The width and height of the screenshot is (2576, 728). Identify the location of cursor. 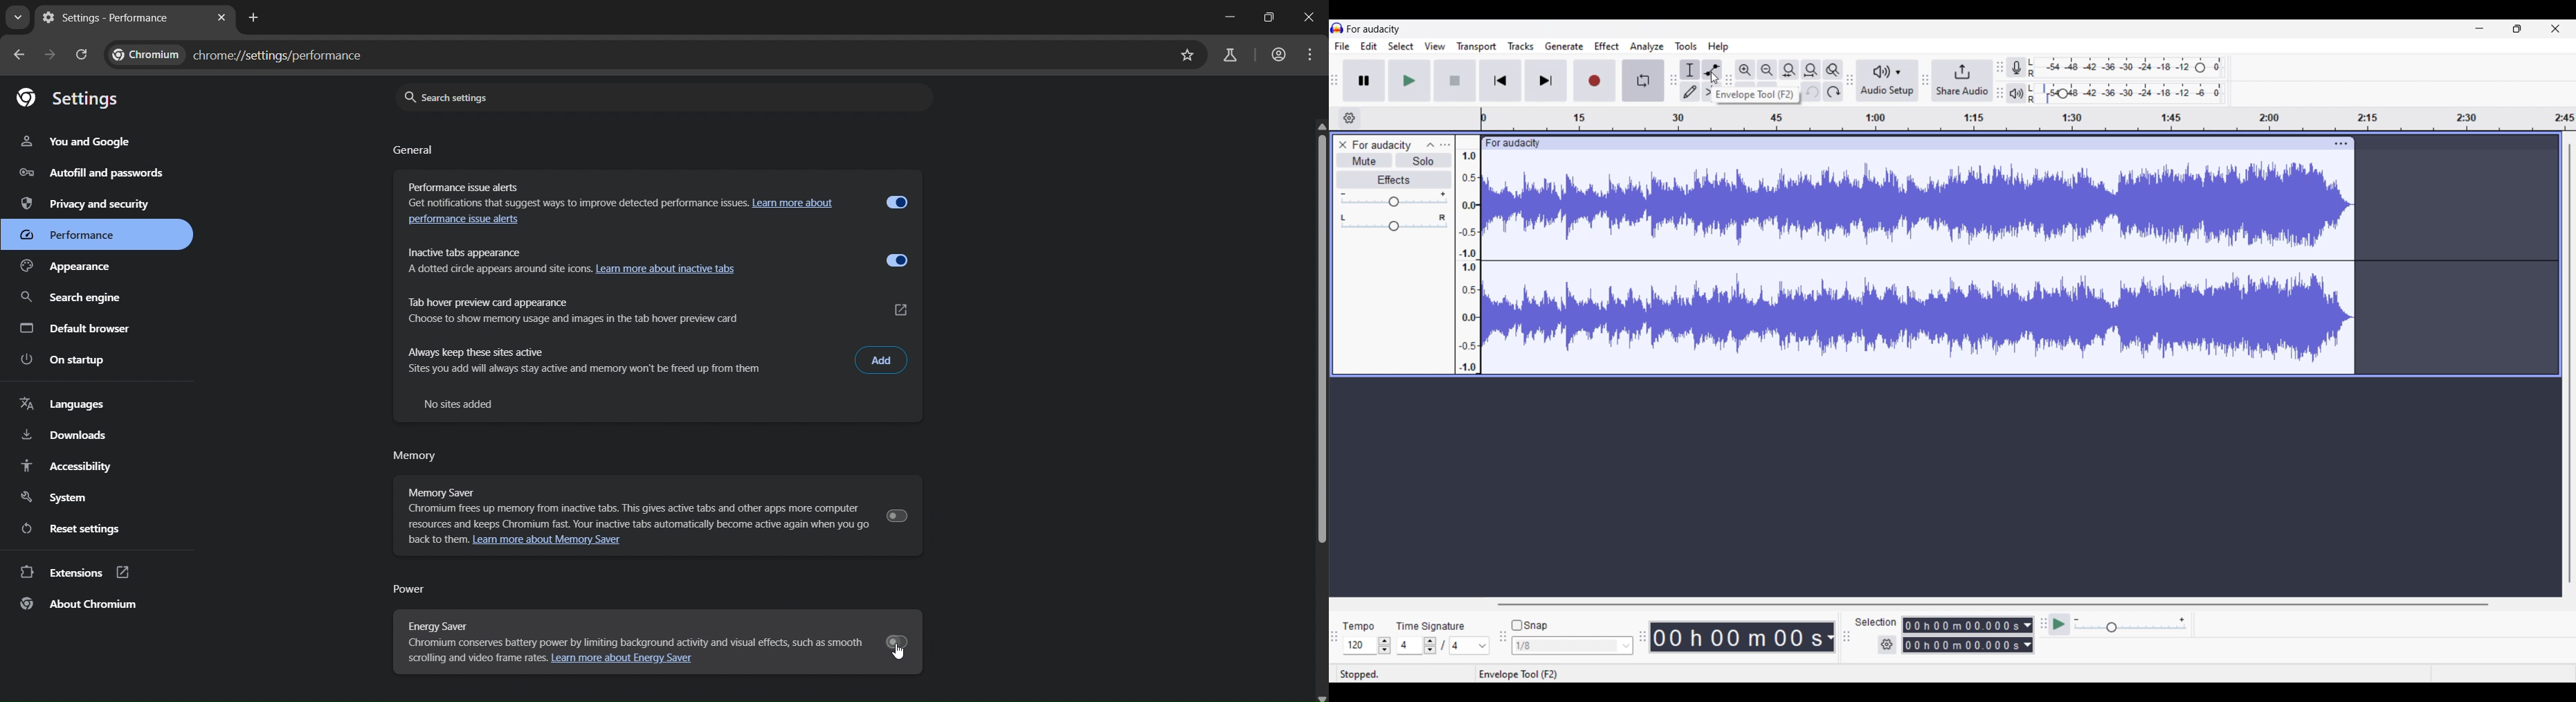
(1715, 79).